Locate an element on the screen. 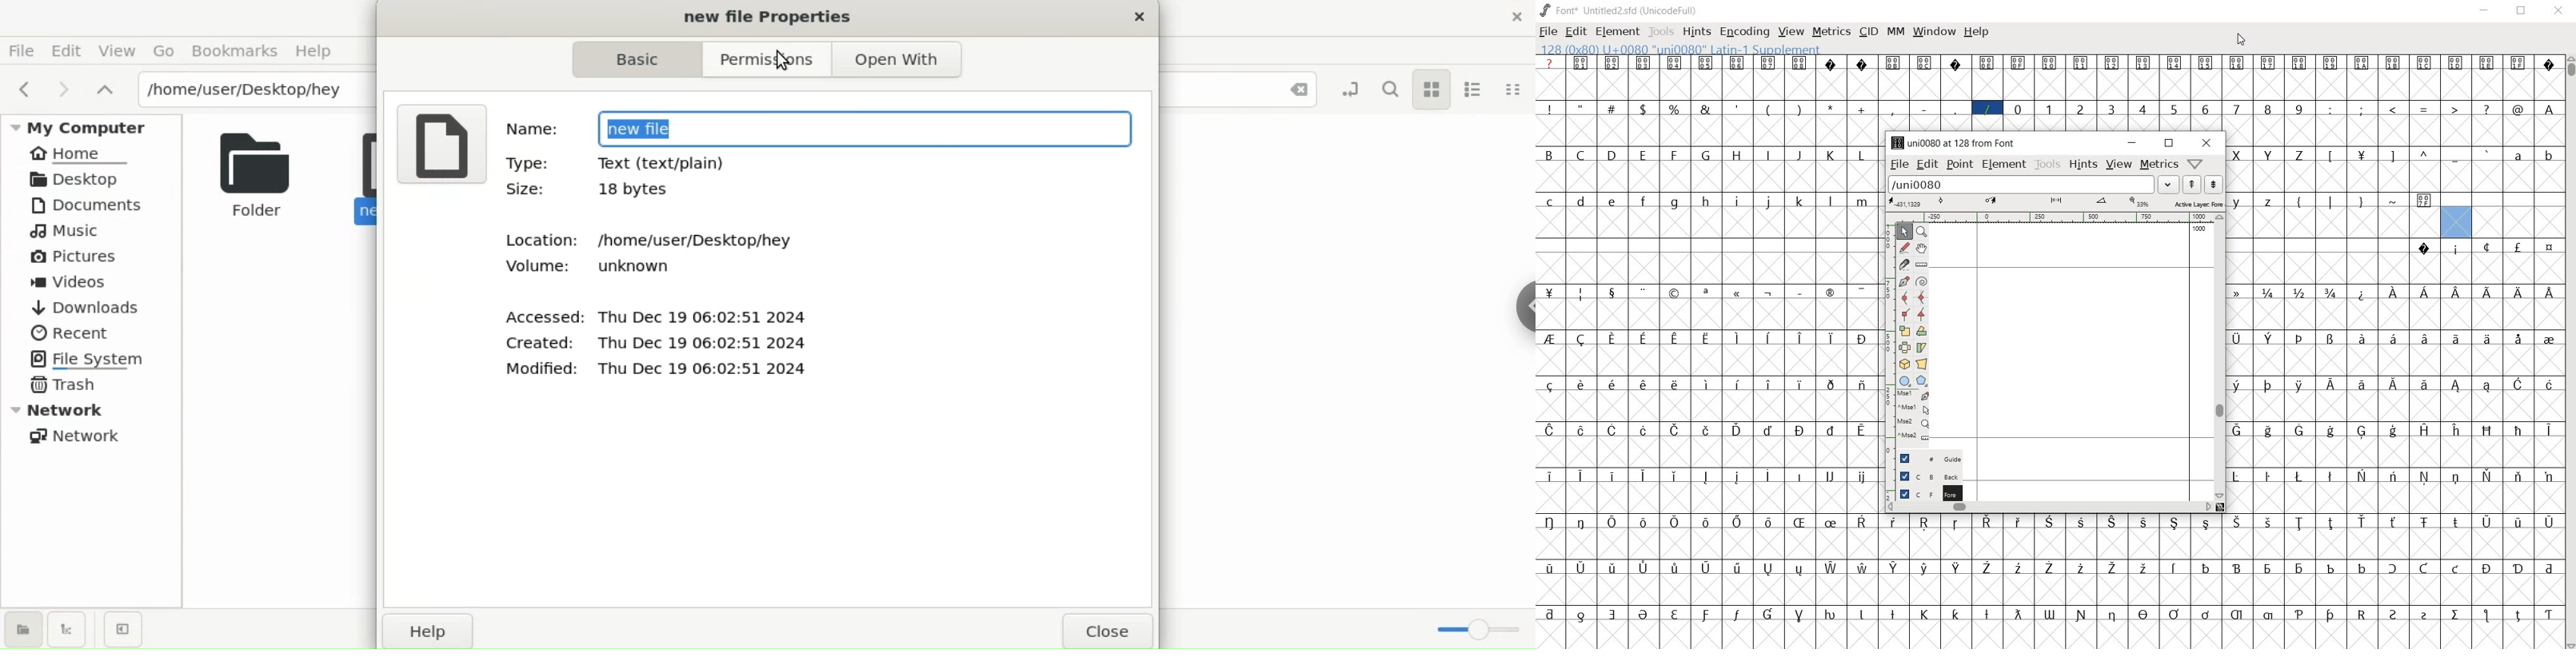  glyph is located at coordinates (1925, 568).